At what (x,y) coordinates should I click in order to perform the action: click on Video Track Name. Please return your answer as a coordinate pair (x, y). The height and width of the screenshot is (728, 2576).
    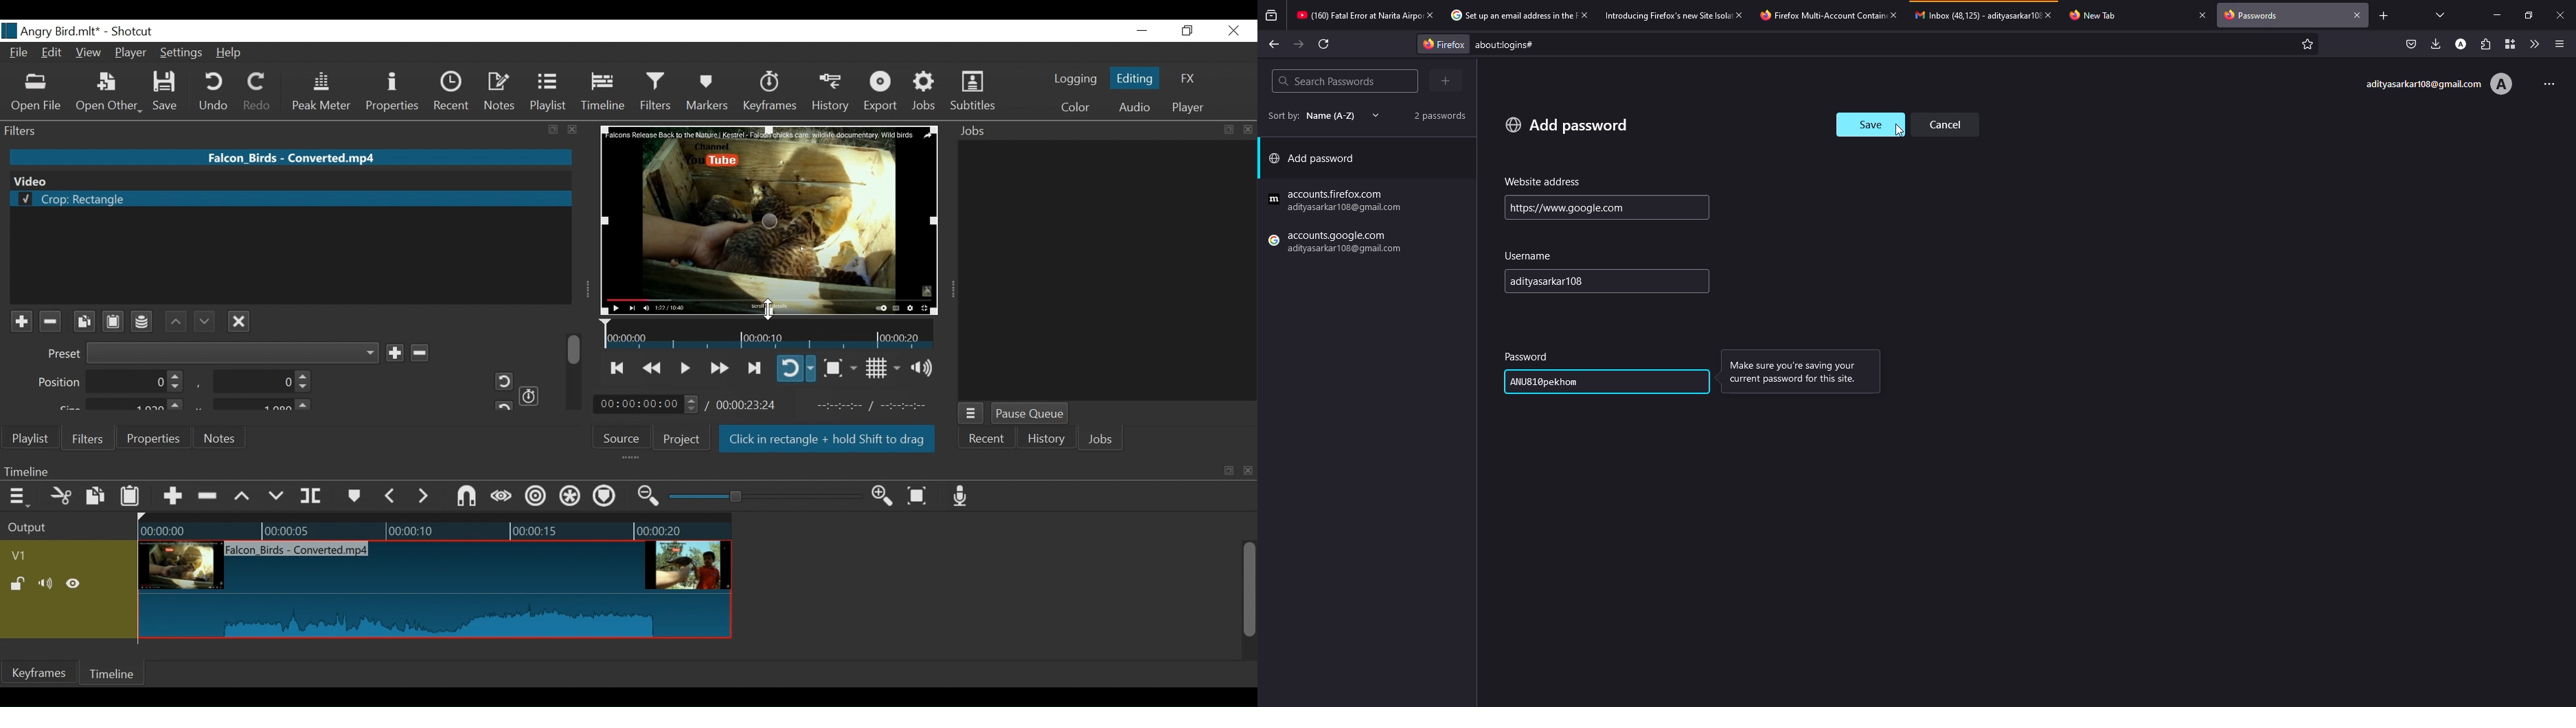
    Looking at the image, I should click on (57, 556).